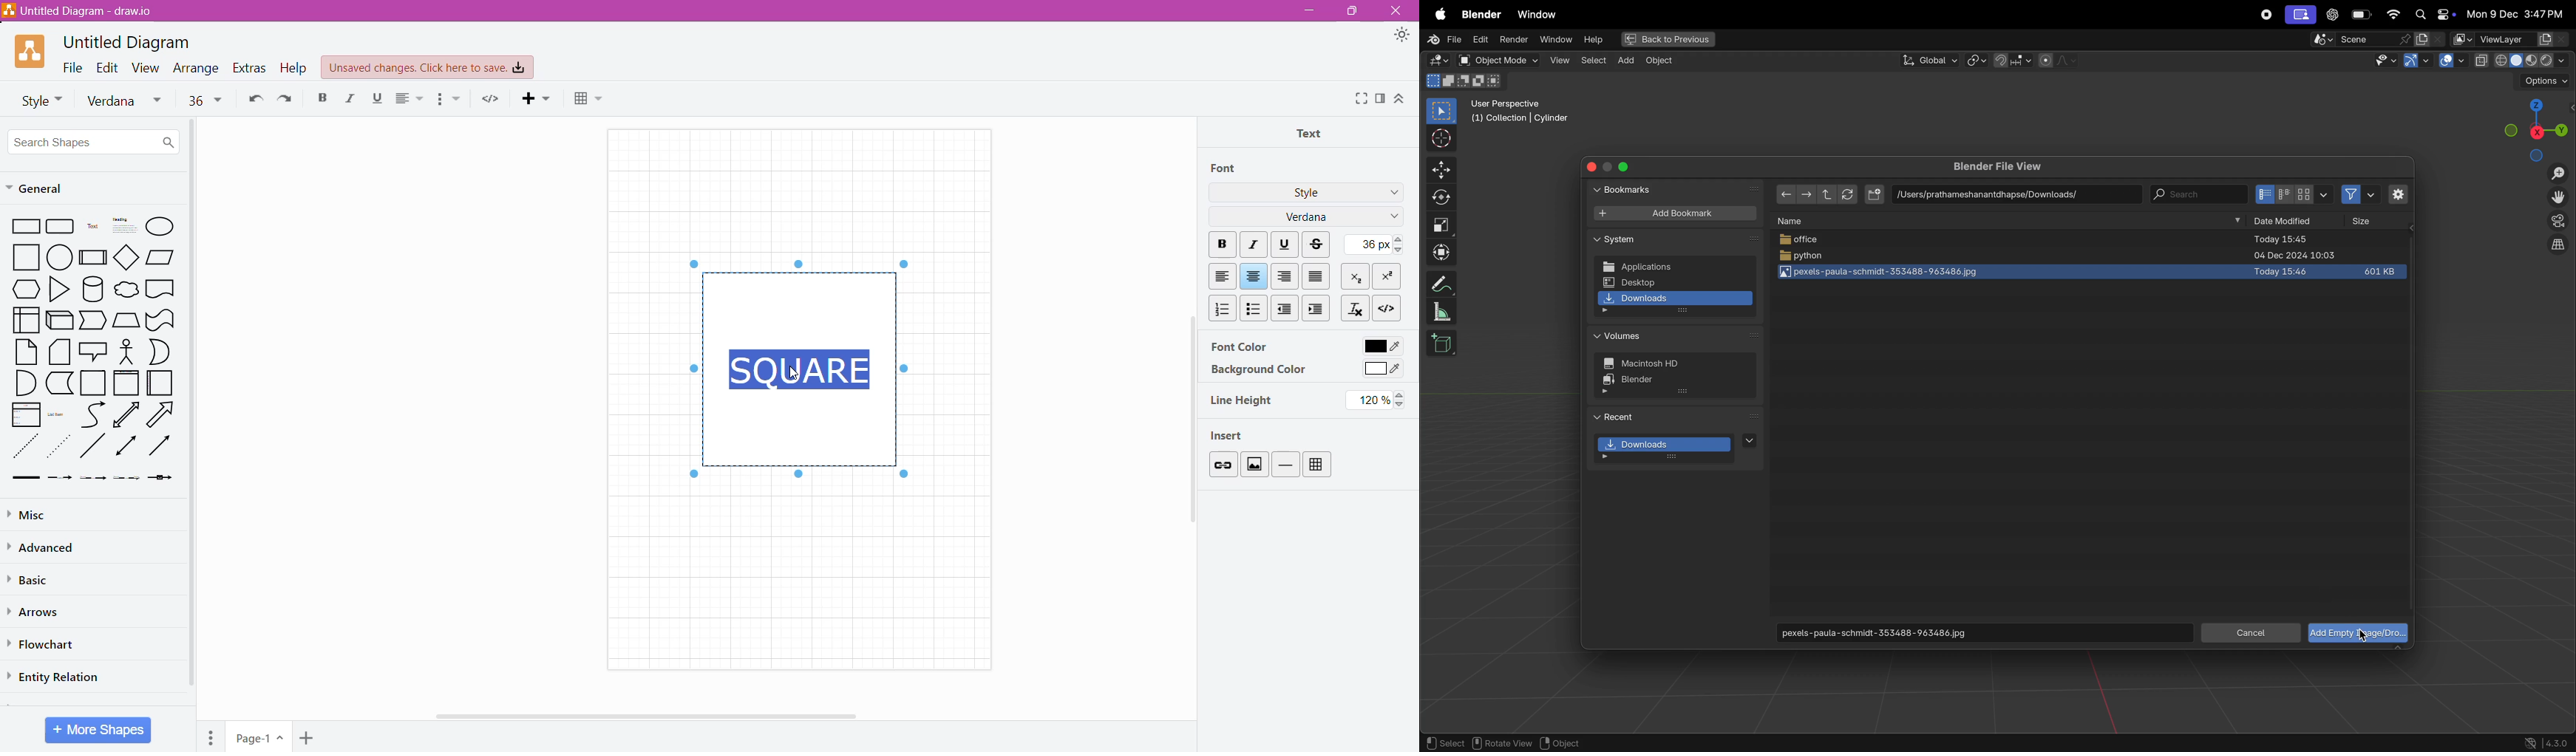  Describe the element at coordinates (146, 66) in the screenshot. I see `View` at that location.